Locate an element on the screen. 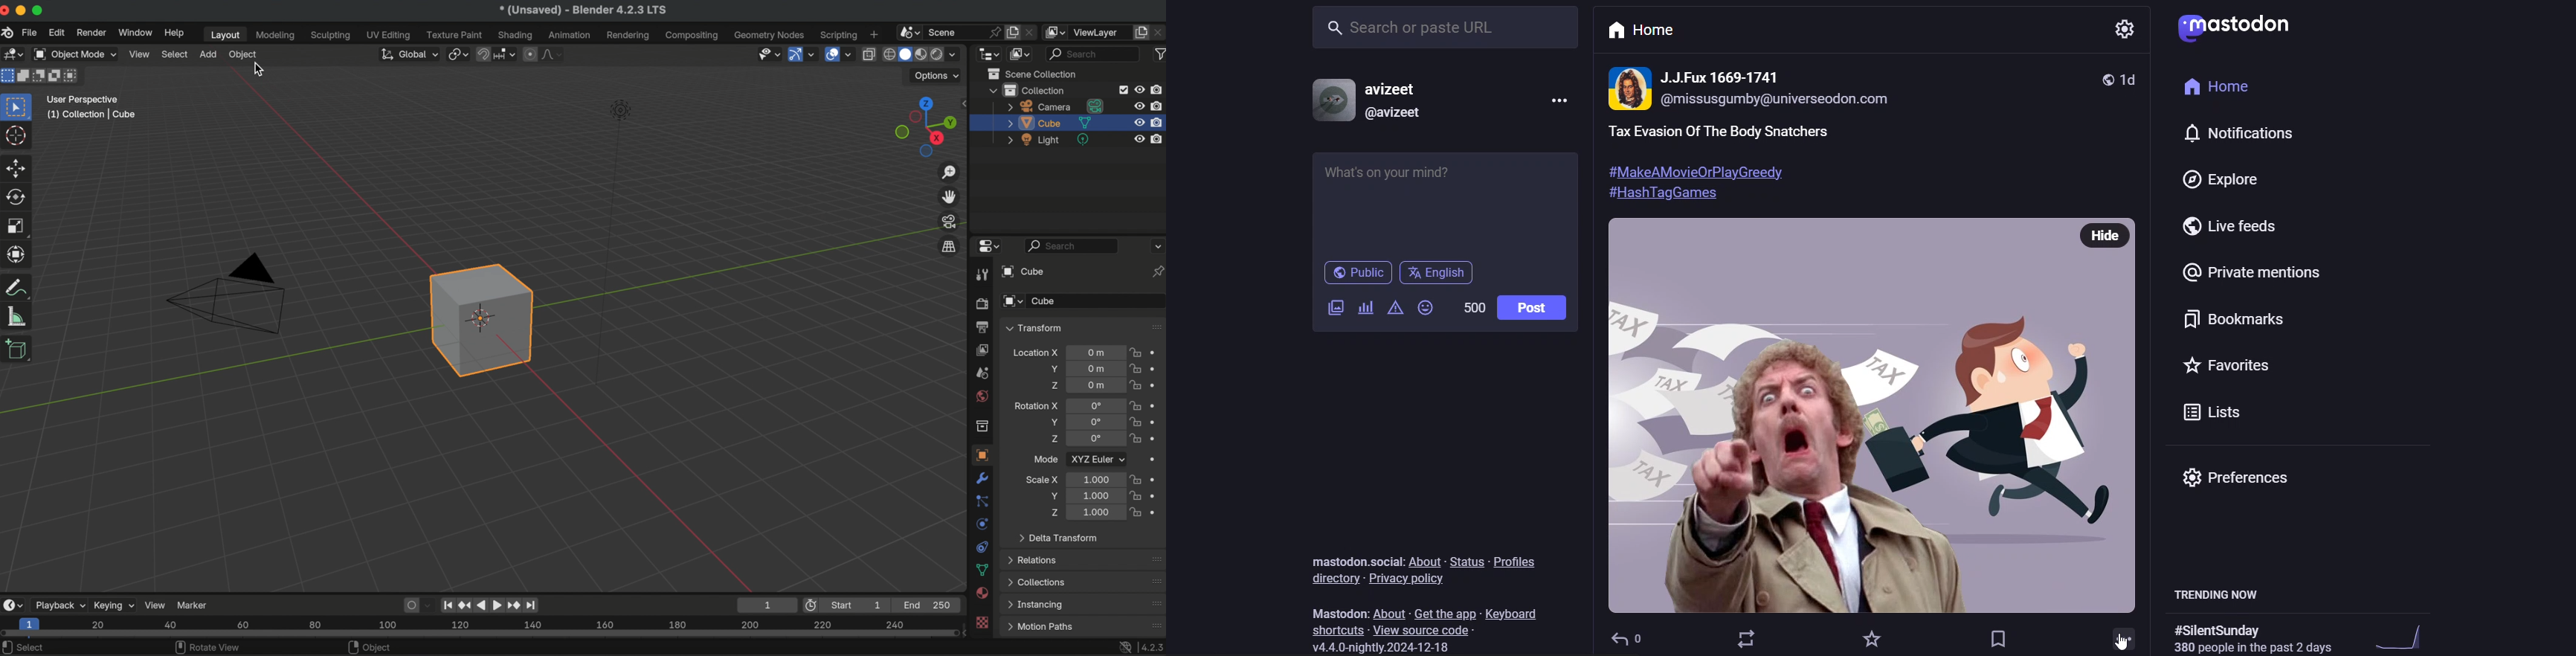 The width and height of the screenshot is (2576, 672). post here is located at coordinates (1443, 198).